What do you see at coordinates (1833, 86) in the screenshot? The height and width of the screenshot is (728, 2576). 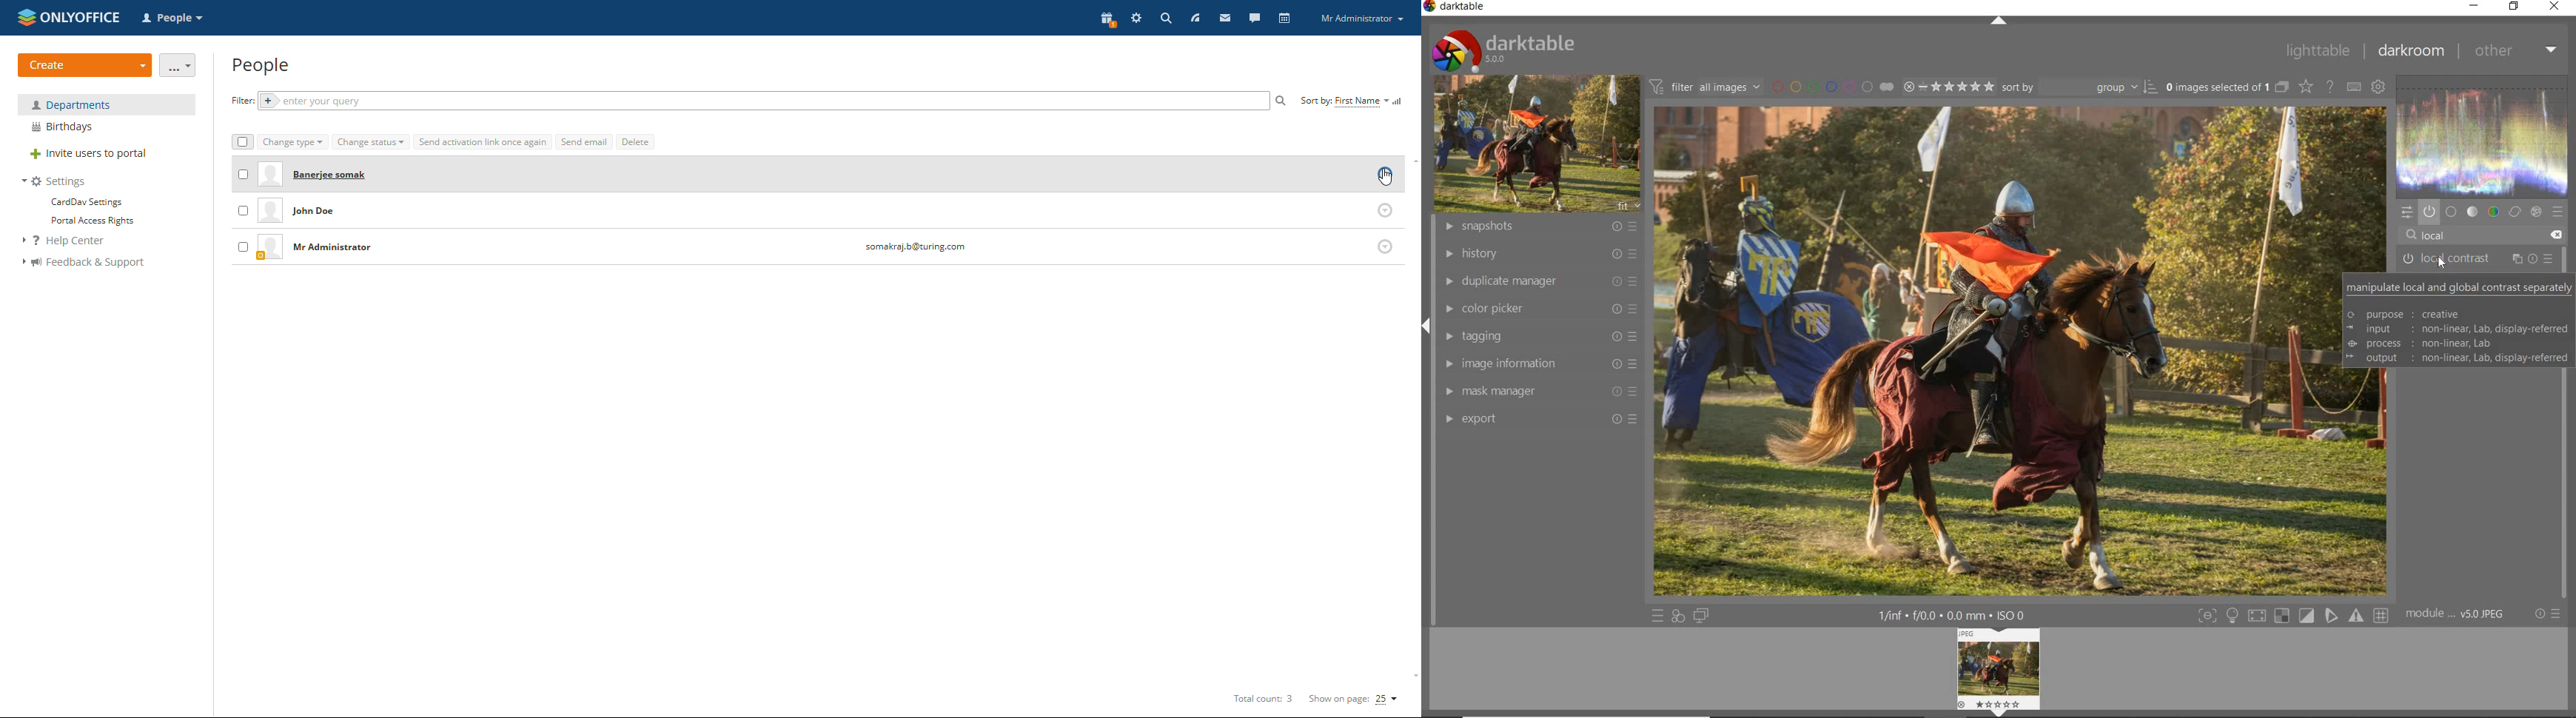 I see `filter by image color label` at bounding box center [1833, 86].